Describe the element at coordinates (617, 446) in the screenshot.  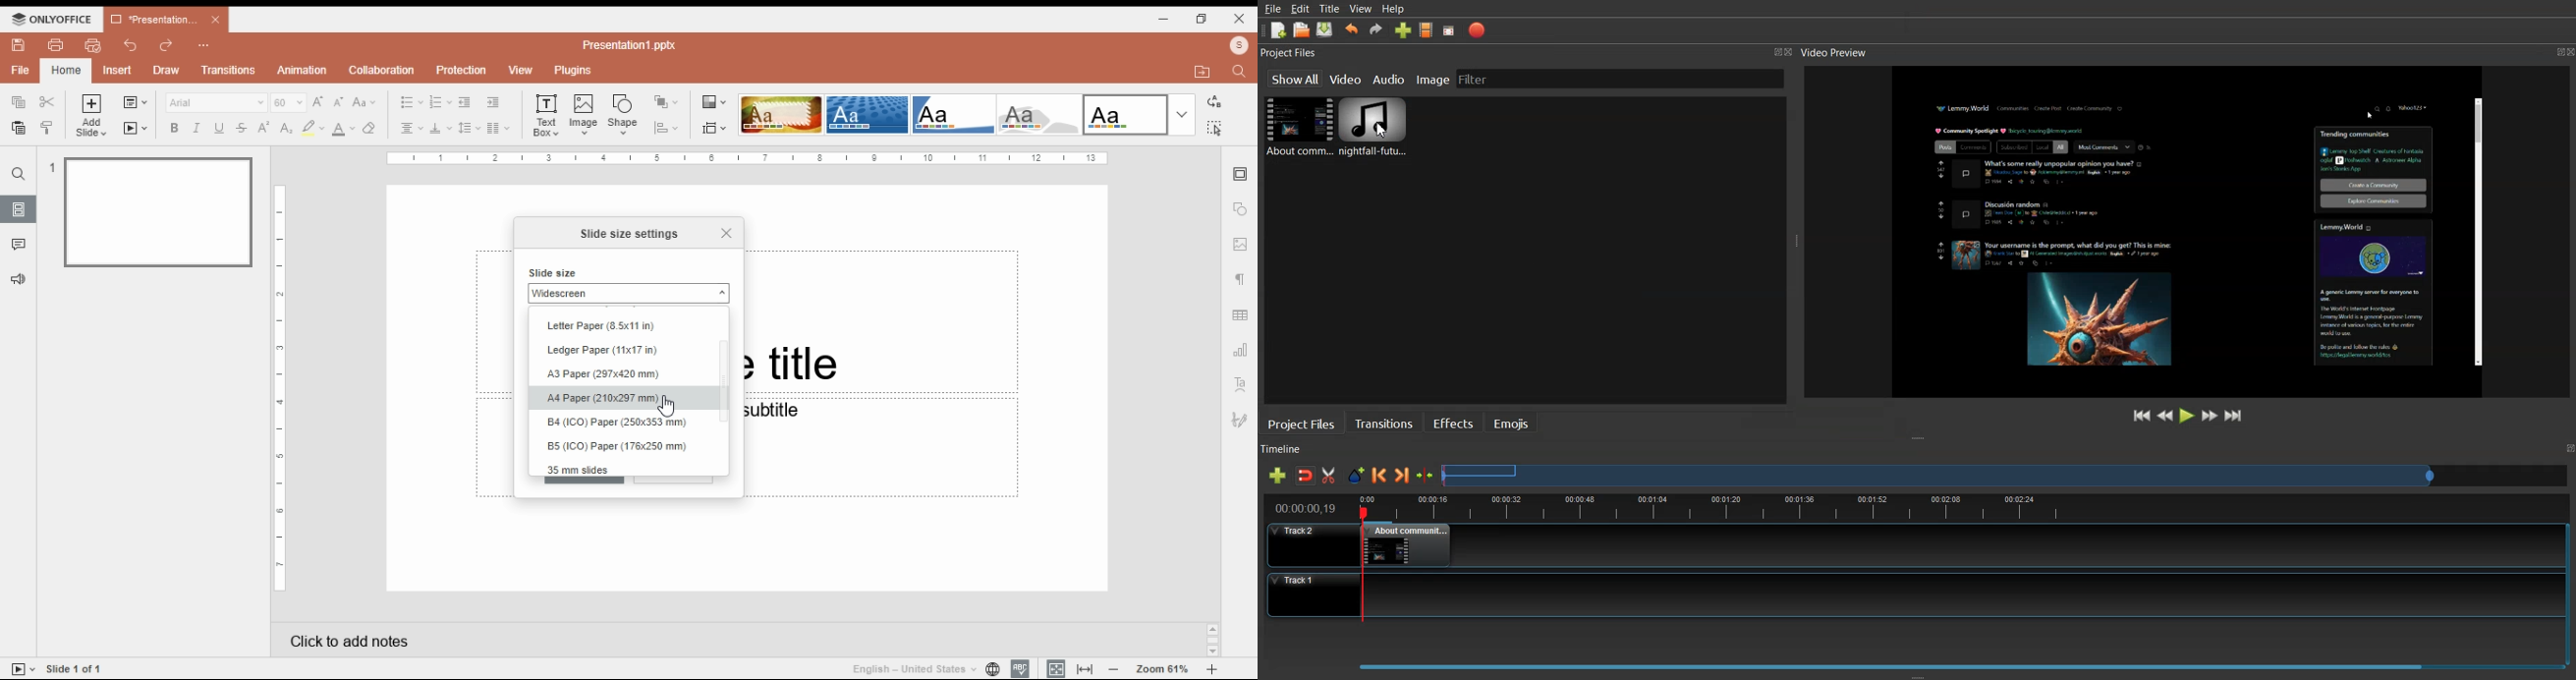
I see `B5 (ICO) Paper (176x250 mm)` at that location.